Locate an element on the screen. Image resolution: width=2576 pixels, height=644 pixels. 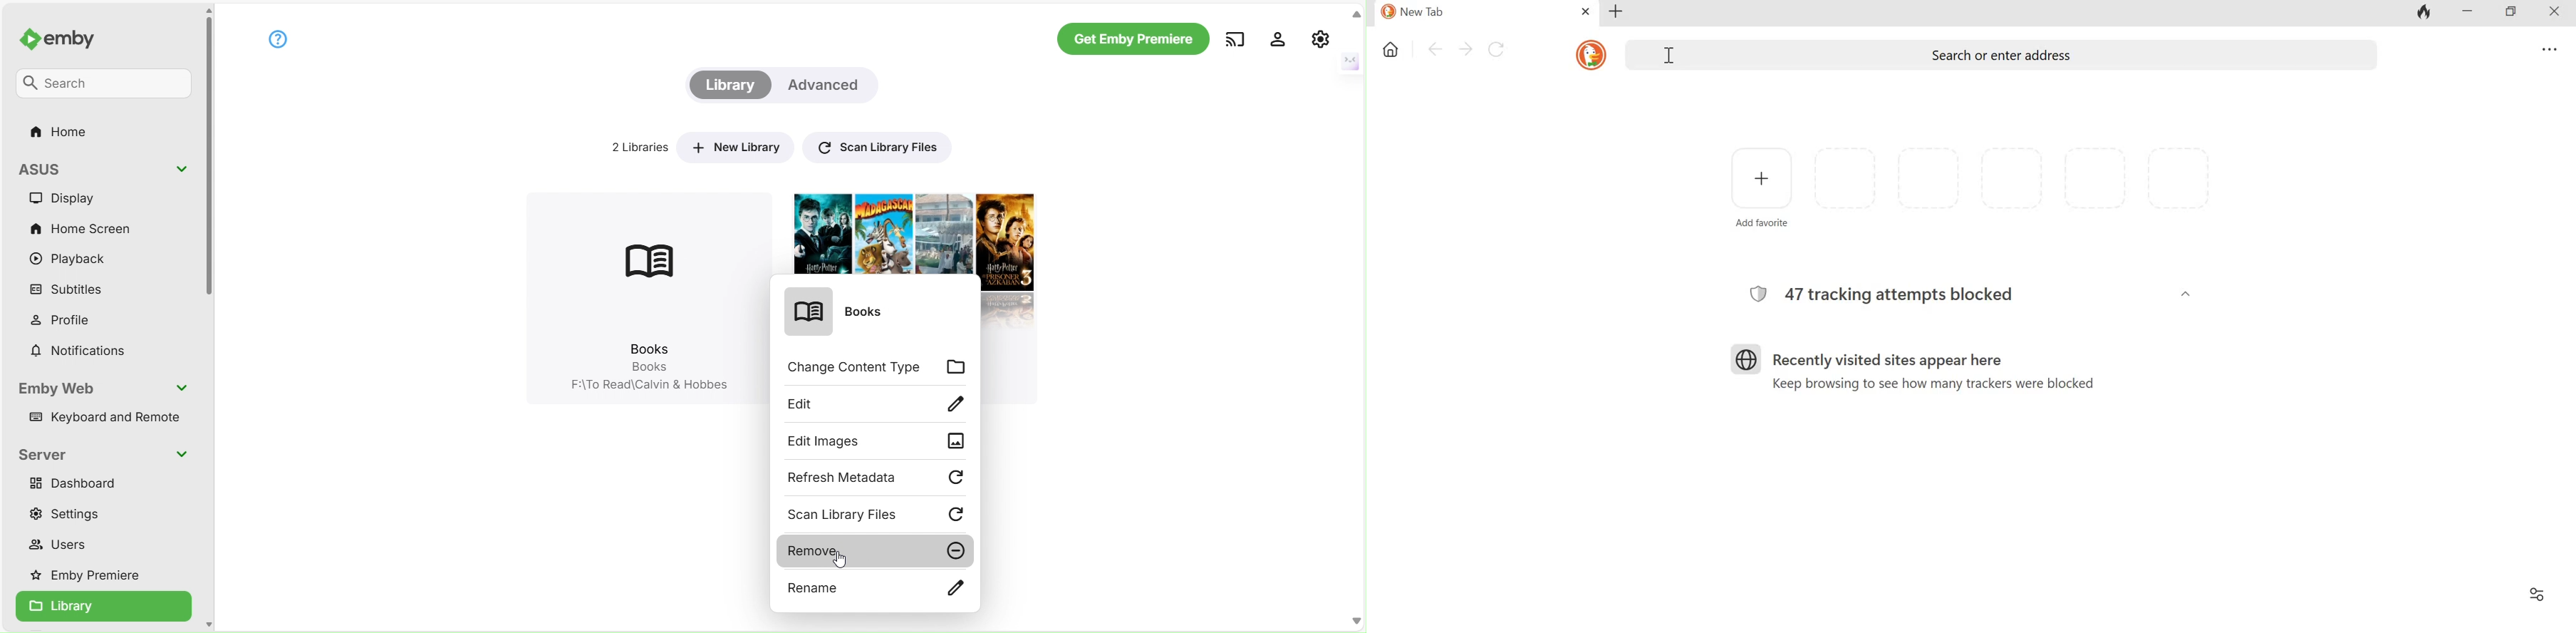
Emby Premiere is located at coordinates (92, 576).